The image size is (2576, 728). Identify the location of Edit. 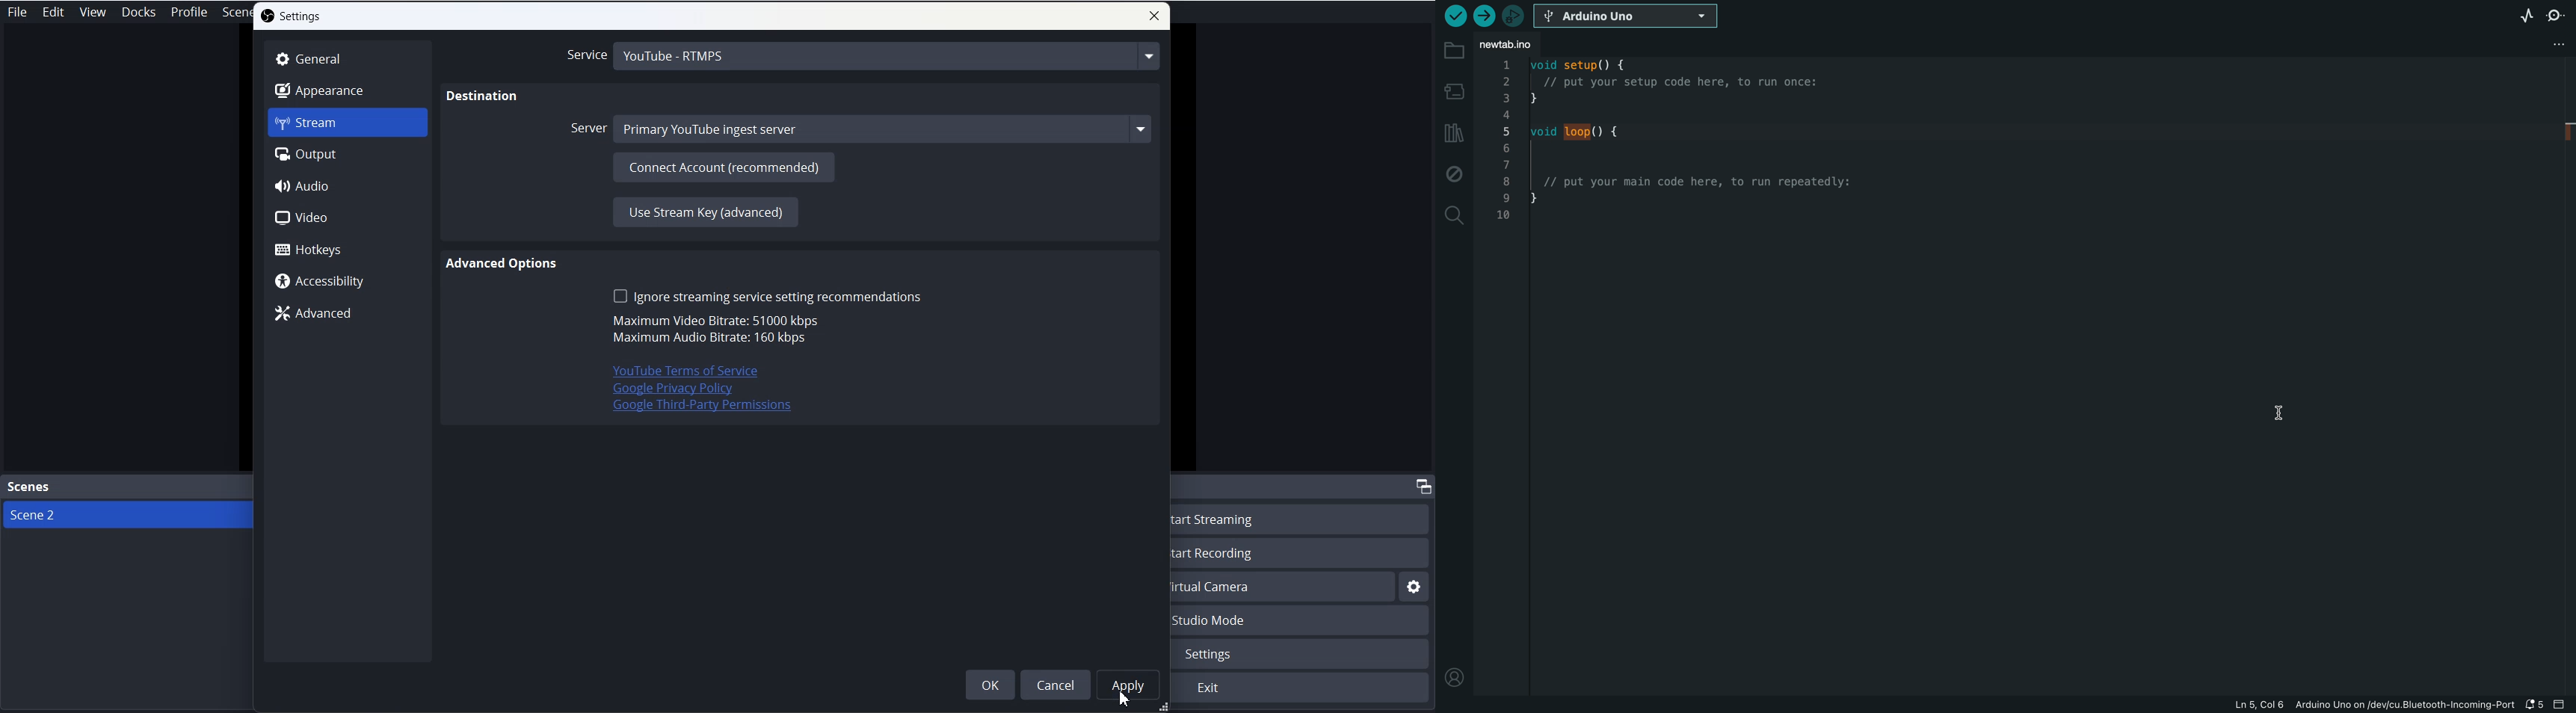
(54, 12).